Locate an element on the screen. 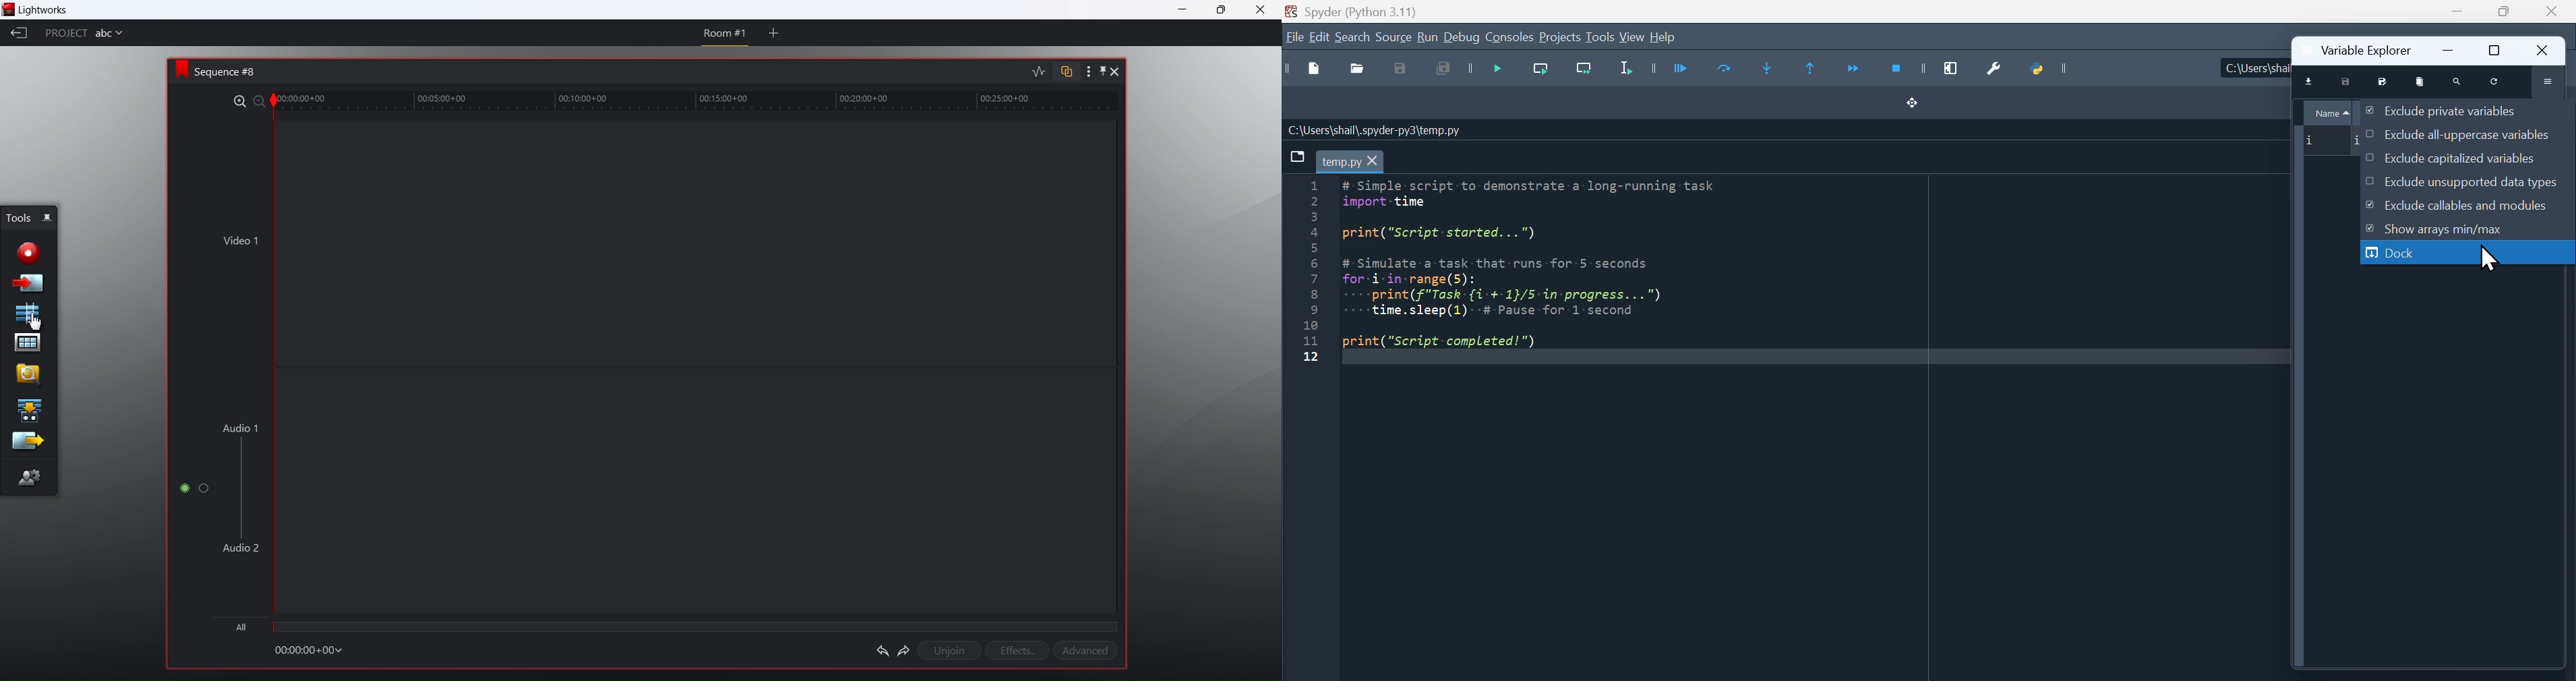 The image size is (2576, 700). tools is located at coordinates (1600, 36).